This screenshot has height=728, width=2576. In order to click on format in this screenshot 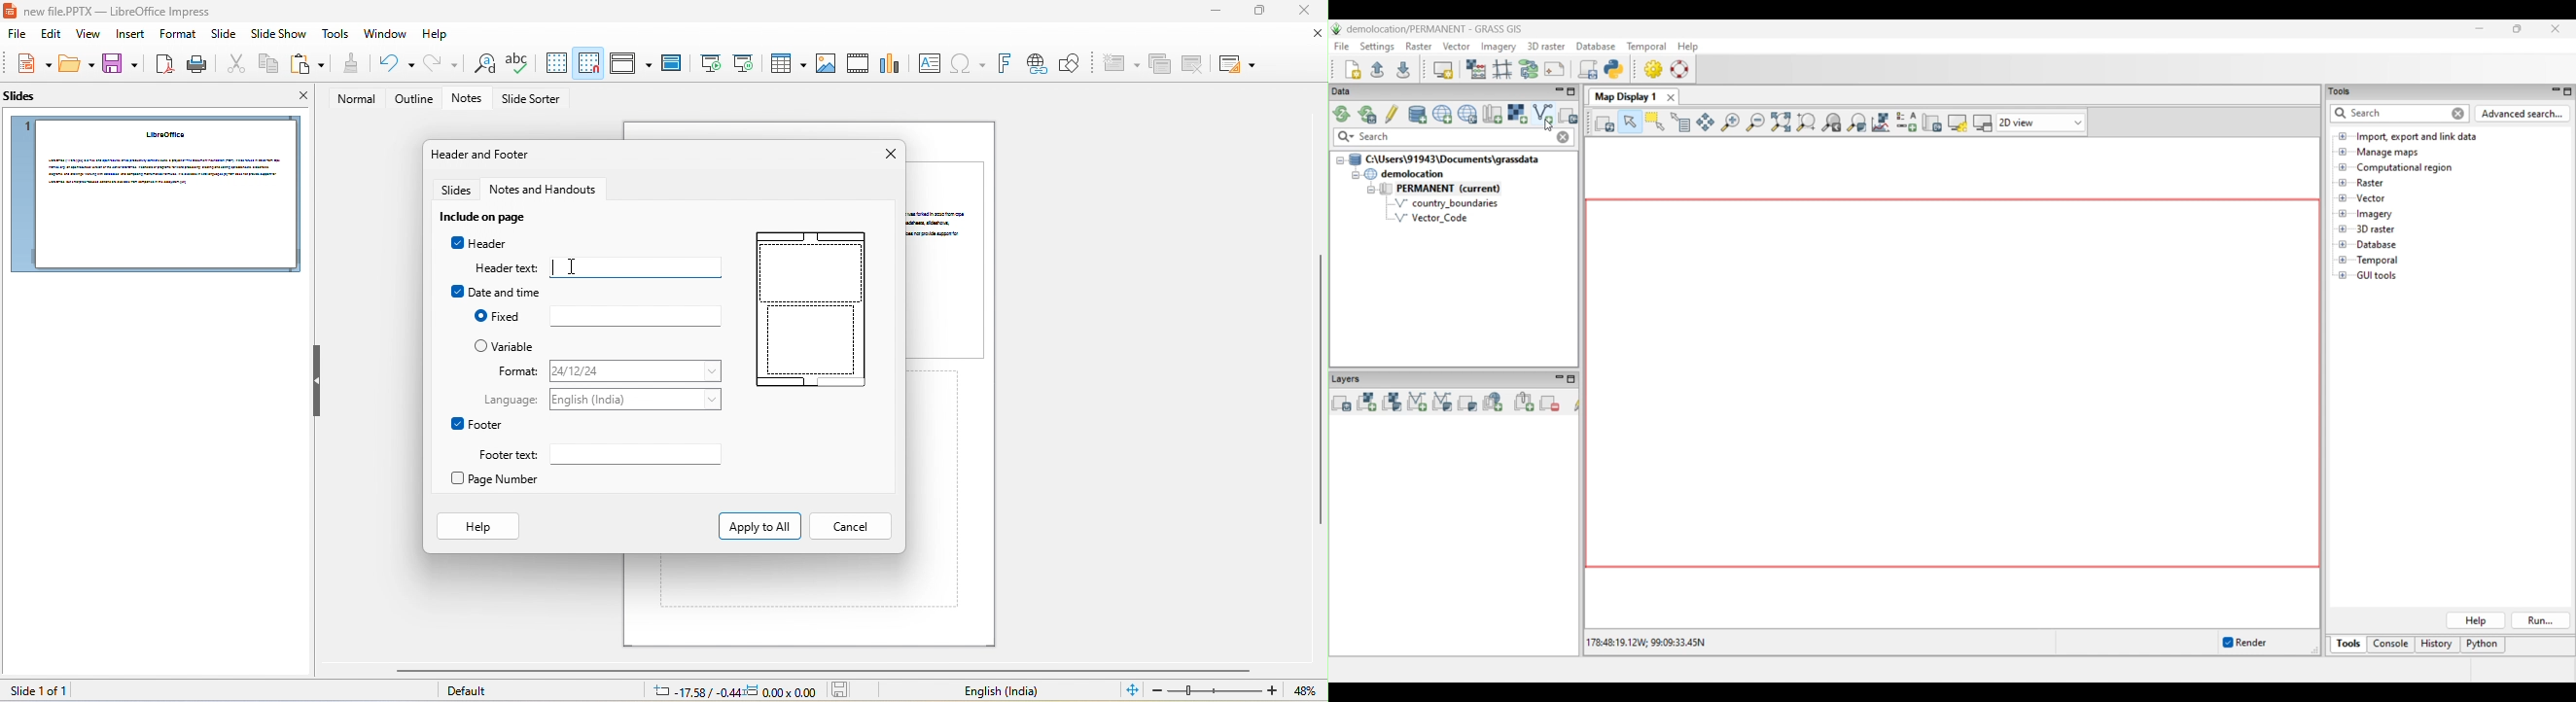, I will do `click(177, 34)`.